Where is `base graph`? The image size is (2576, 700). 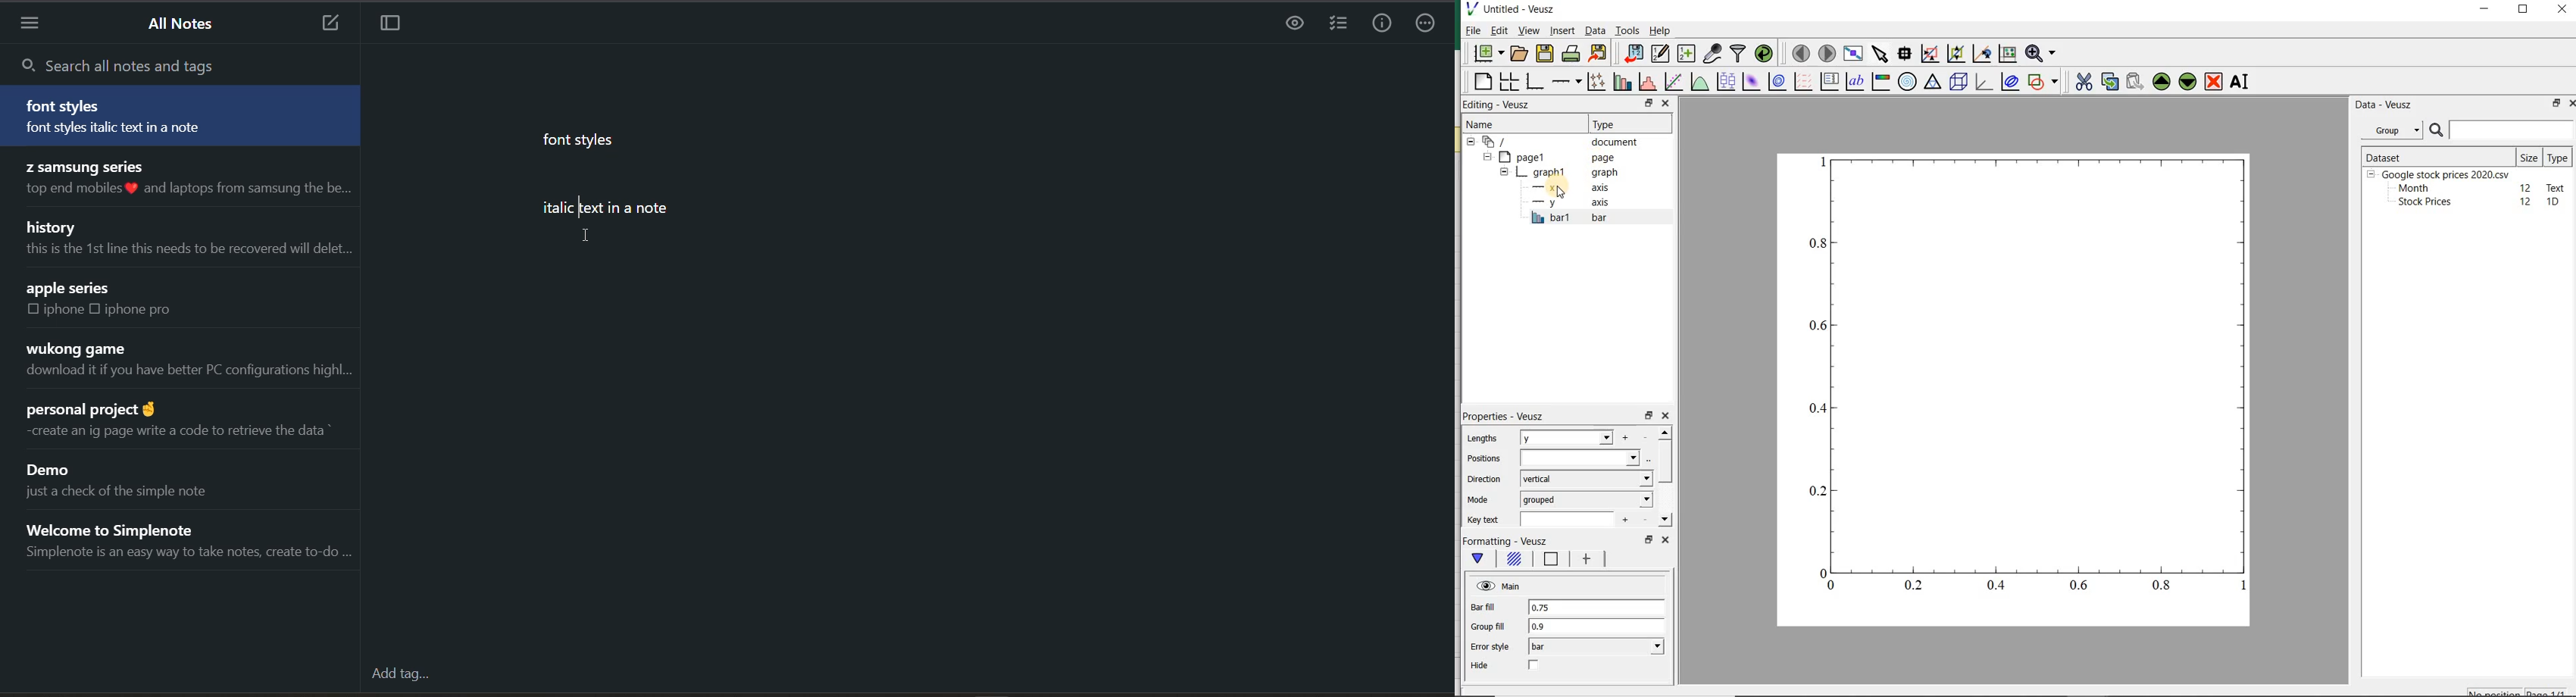 base graph is located at coordinates (1534, 82).